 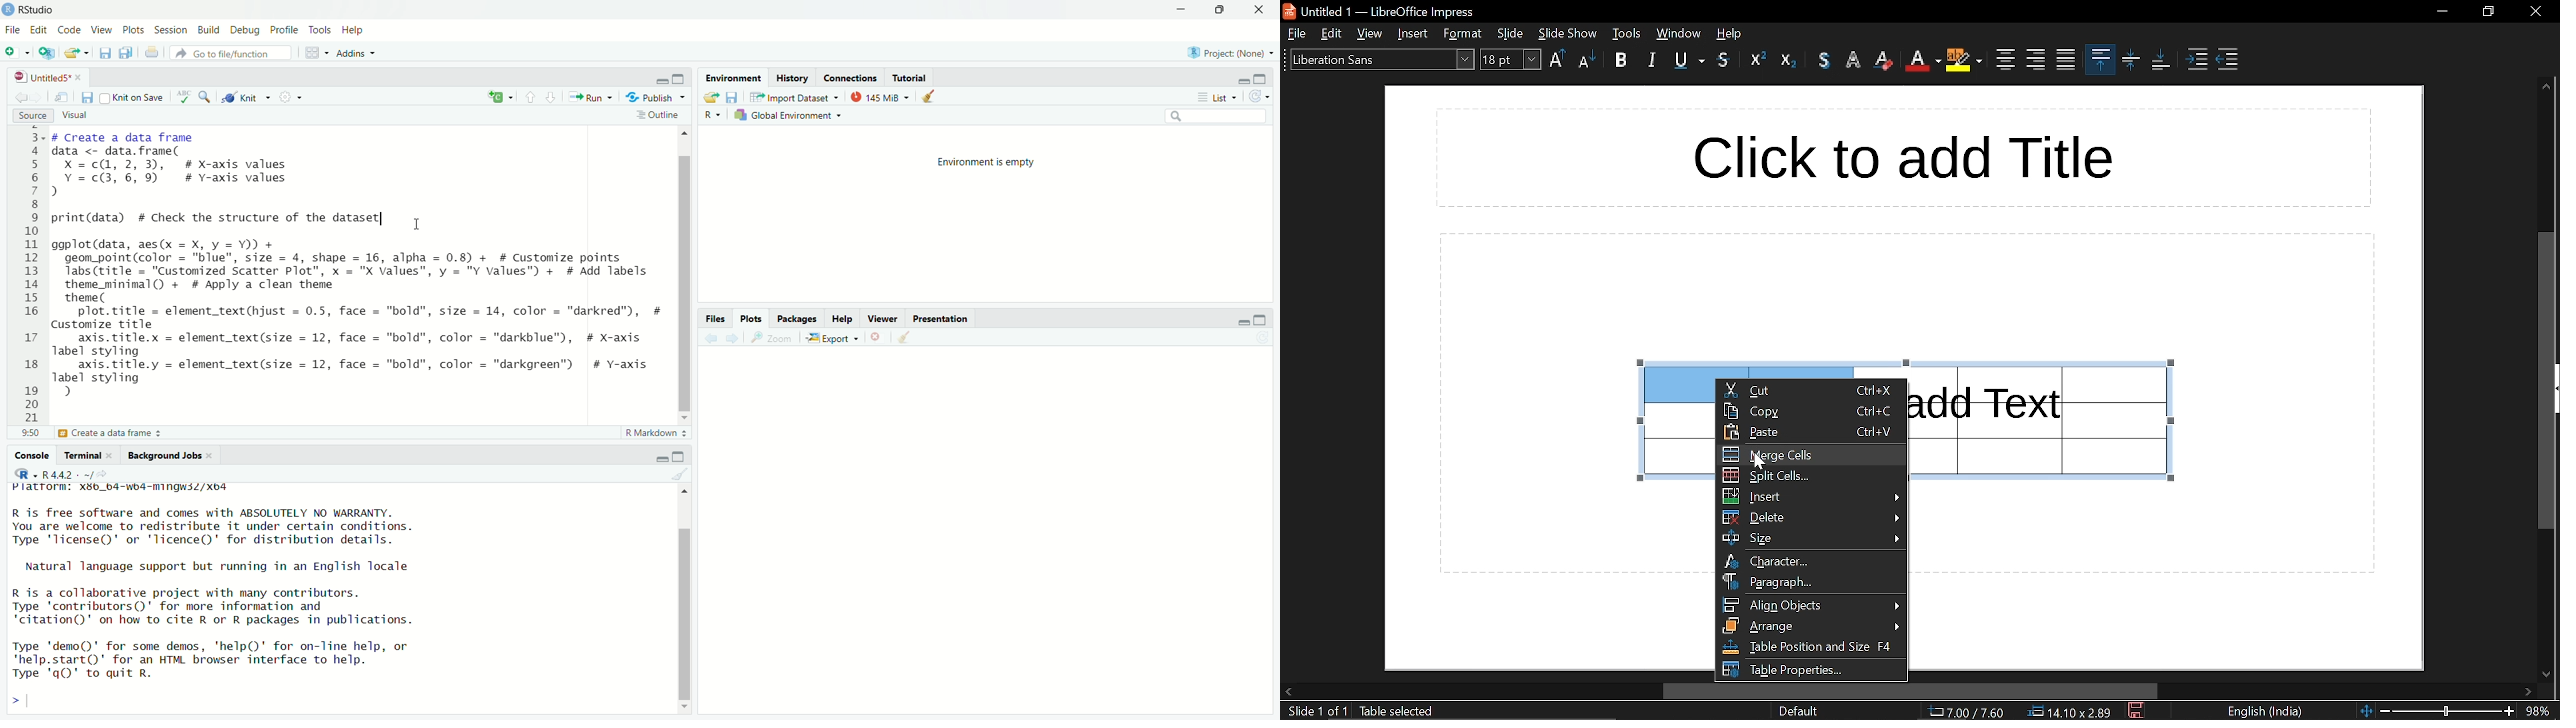 I want to click on untitled 1- libreoffice impress, so click(x=1384, y=10).